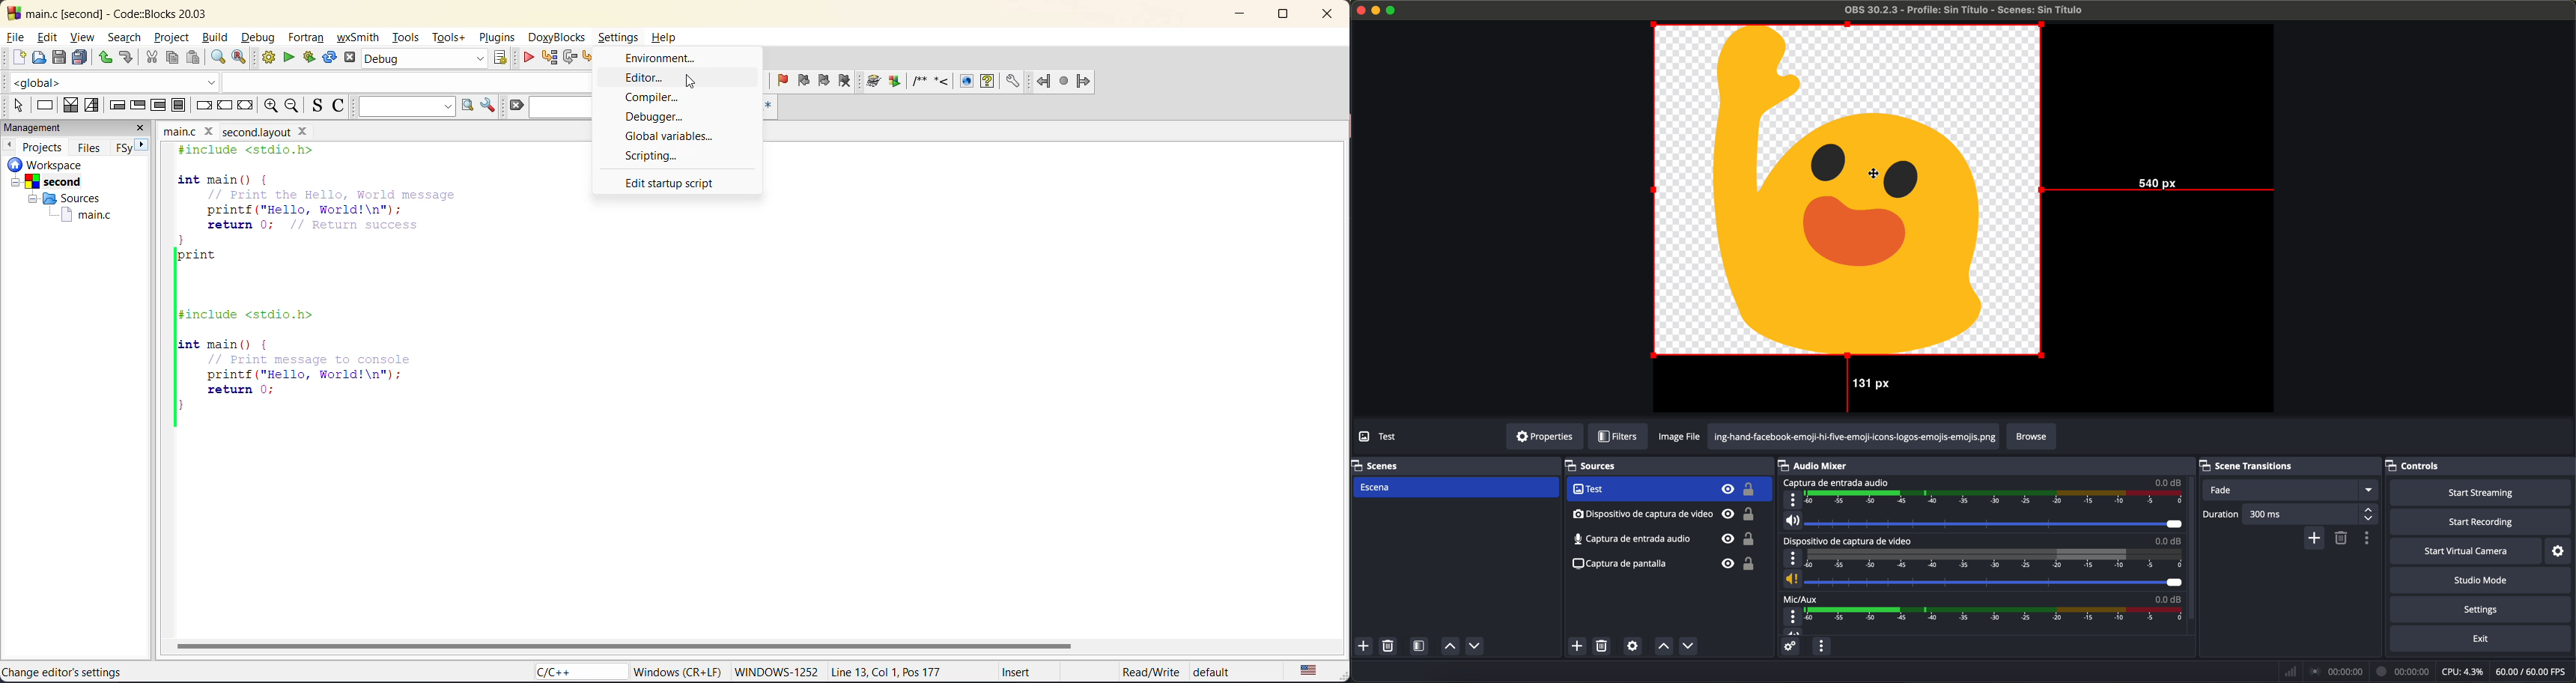 The image size is (2576, 700). What do you see at coordinates (19, 58) in the screenshot?
I see `new` at bounding box center [19, 58].